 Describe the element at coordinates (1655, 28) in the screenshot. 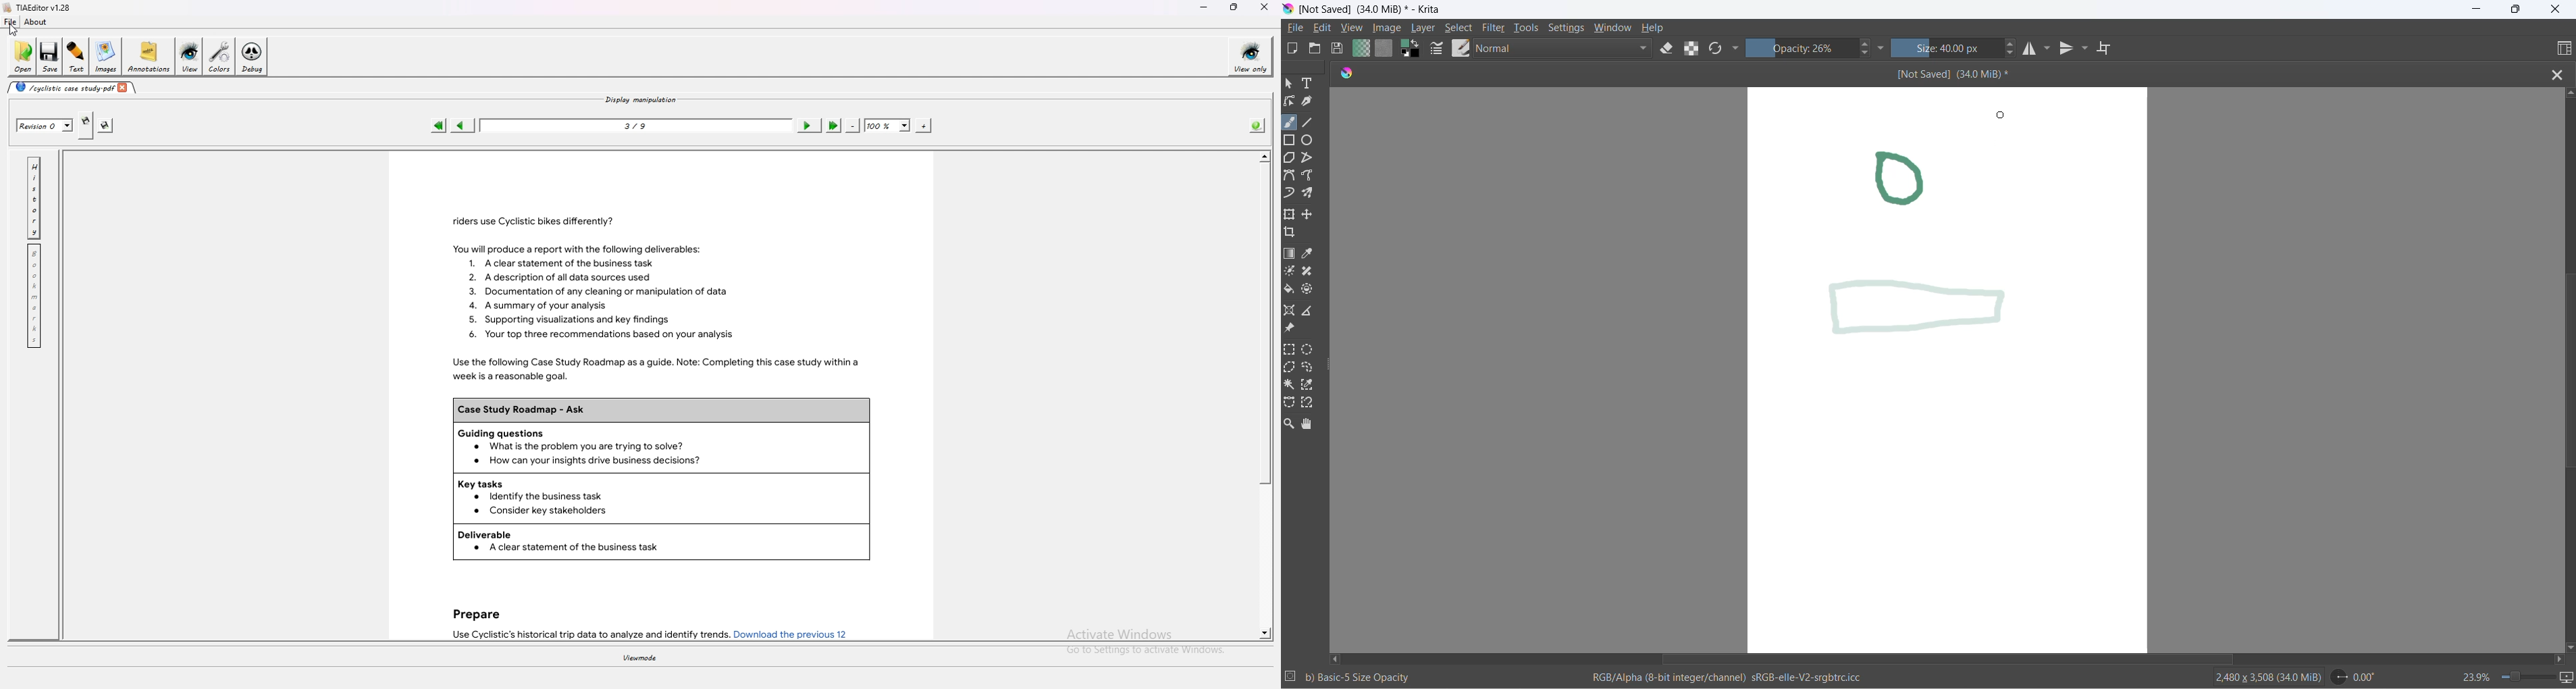

I see `help` at that location.